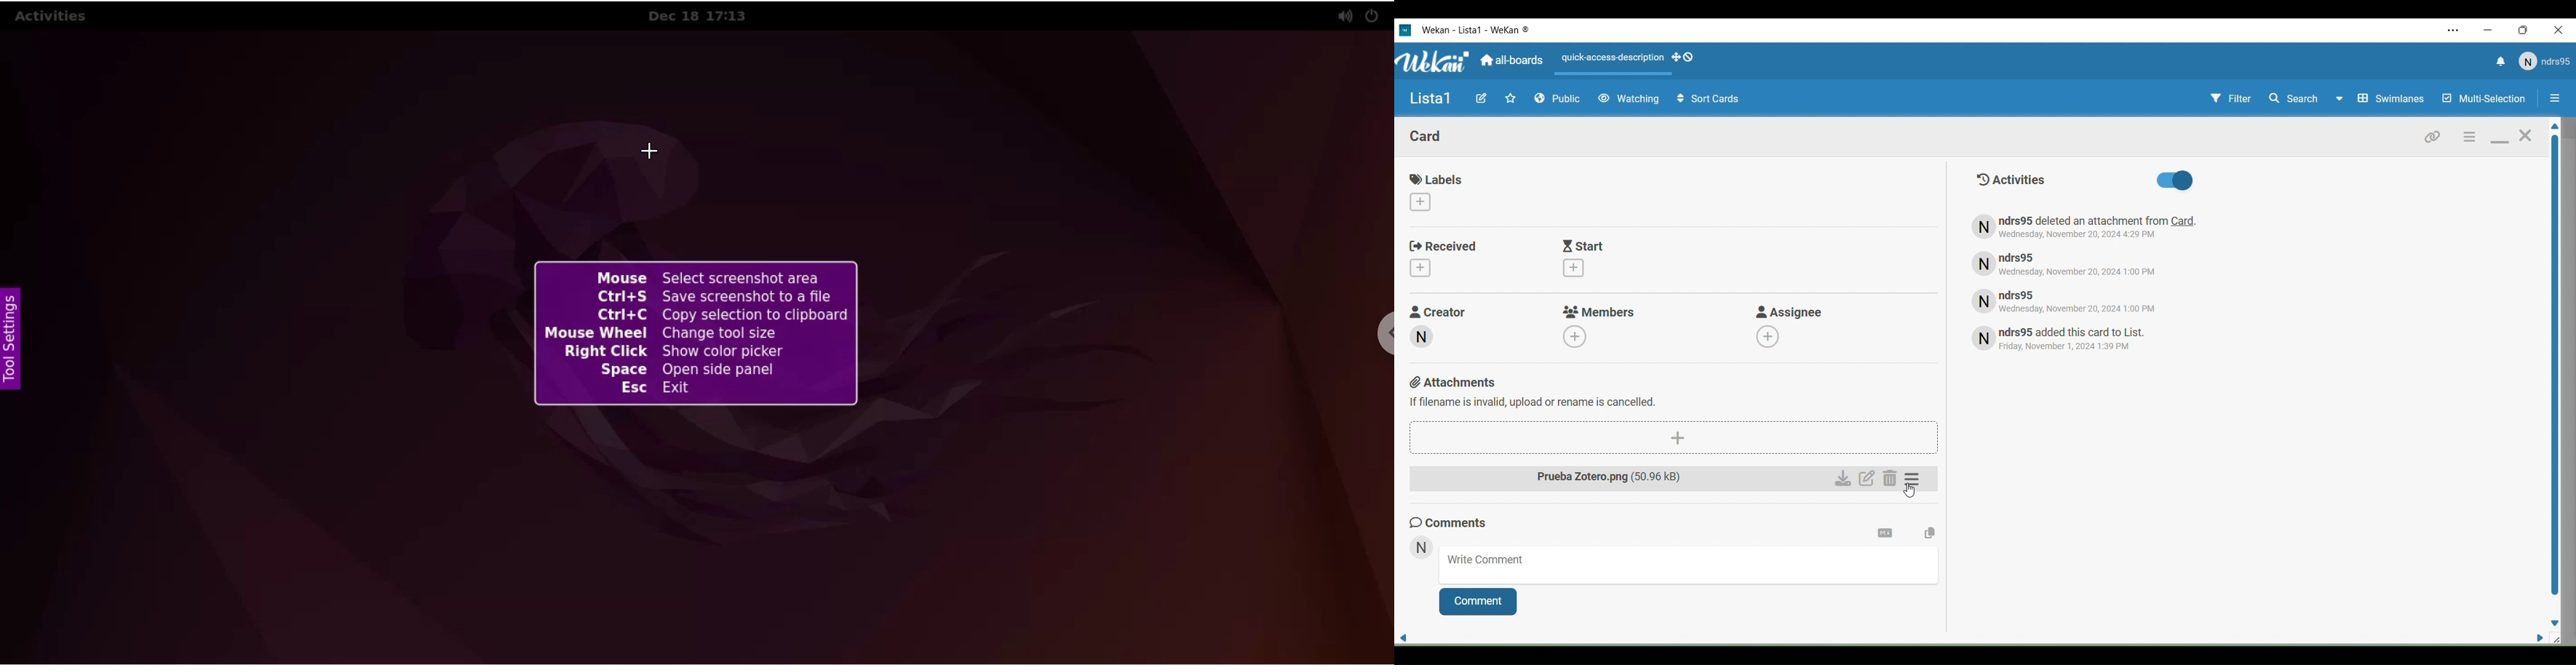 The width and height of the screenshot is (2576, 672). I want to click on Actions, so click(1632, 61).